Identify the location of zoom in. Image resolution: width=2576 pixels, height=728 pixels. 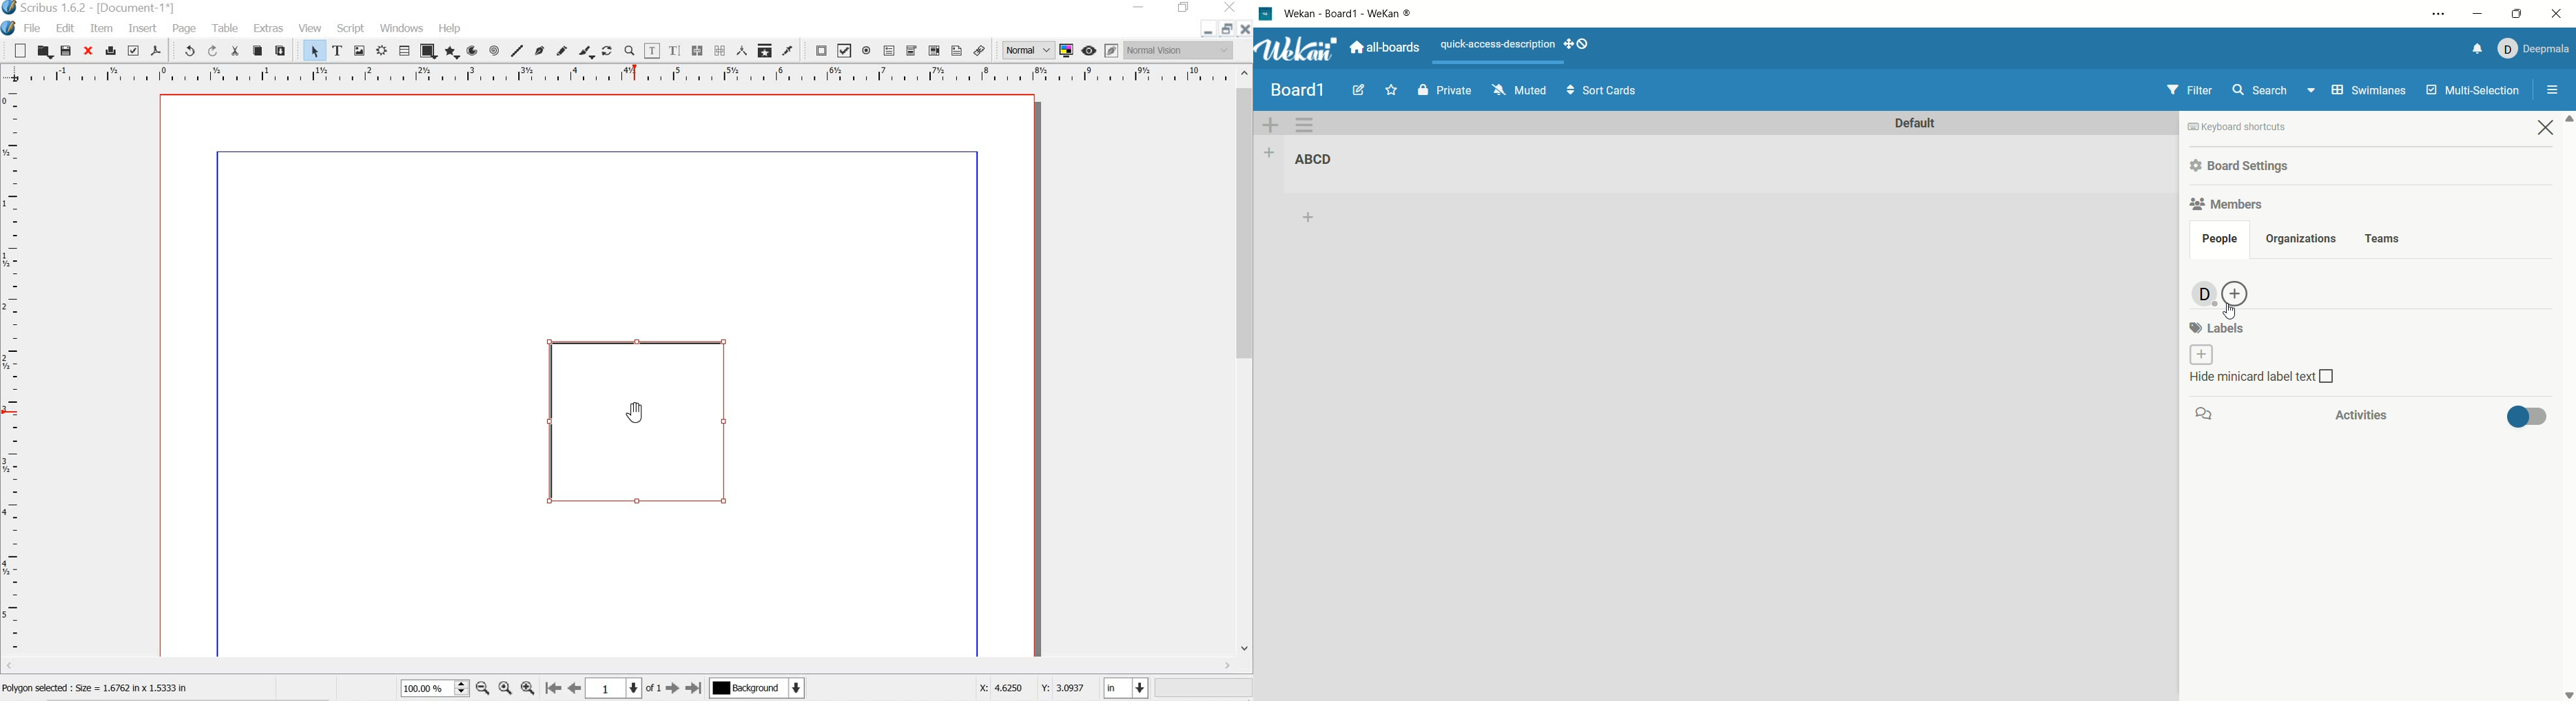
(528, 685).